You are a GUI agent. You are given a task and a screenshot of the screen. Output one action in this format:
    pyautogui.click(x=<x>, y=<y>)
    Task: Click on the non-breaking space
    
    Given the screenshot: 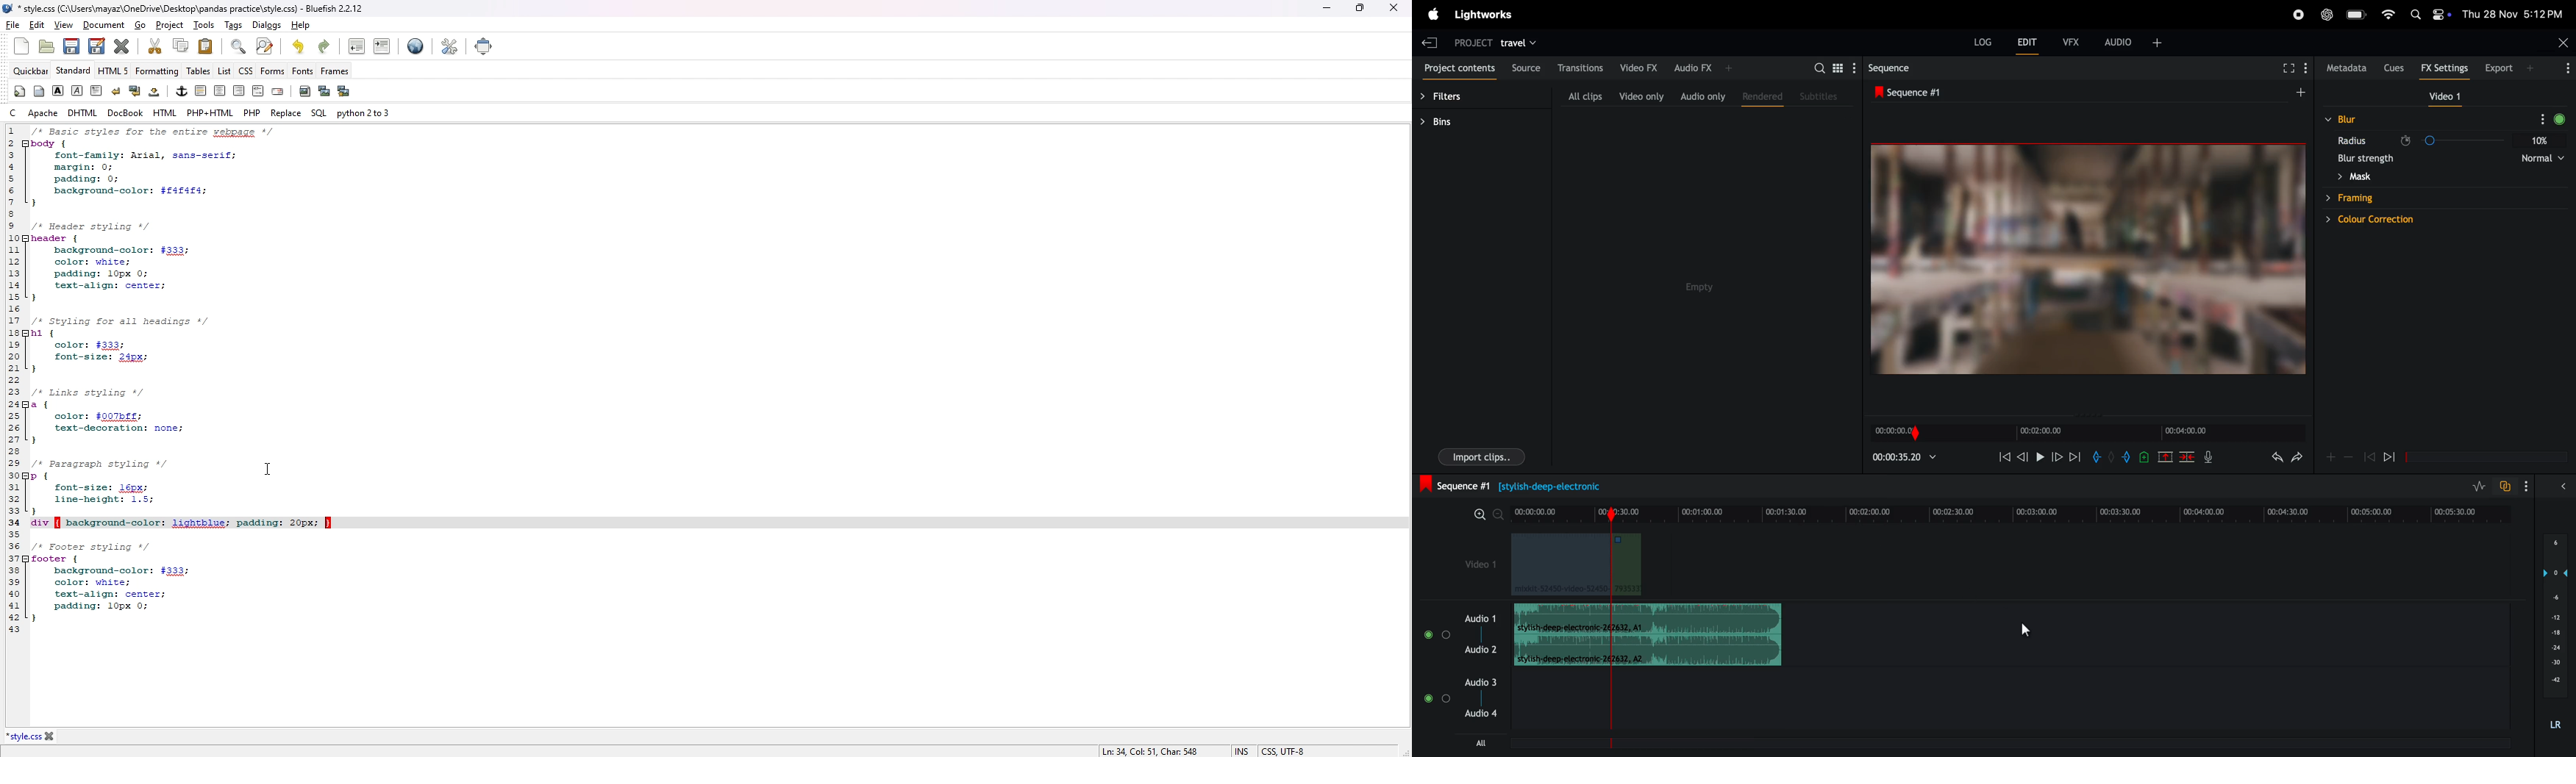 What is the action you would take?
    pyautogui.click(x=154, y=92)
    